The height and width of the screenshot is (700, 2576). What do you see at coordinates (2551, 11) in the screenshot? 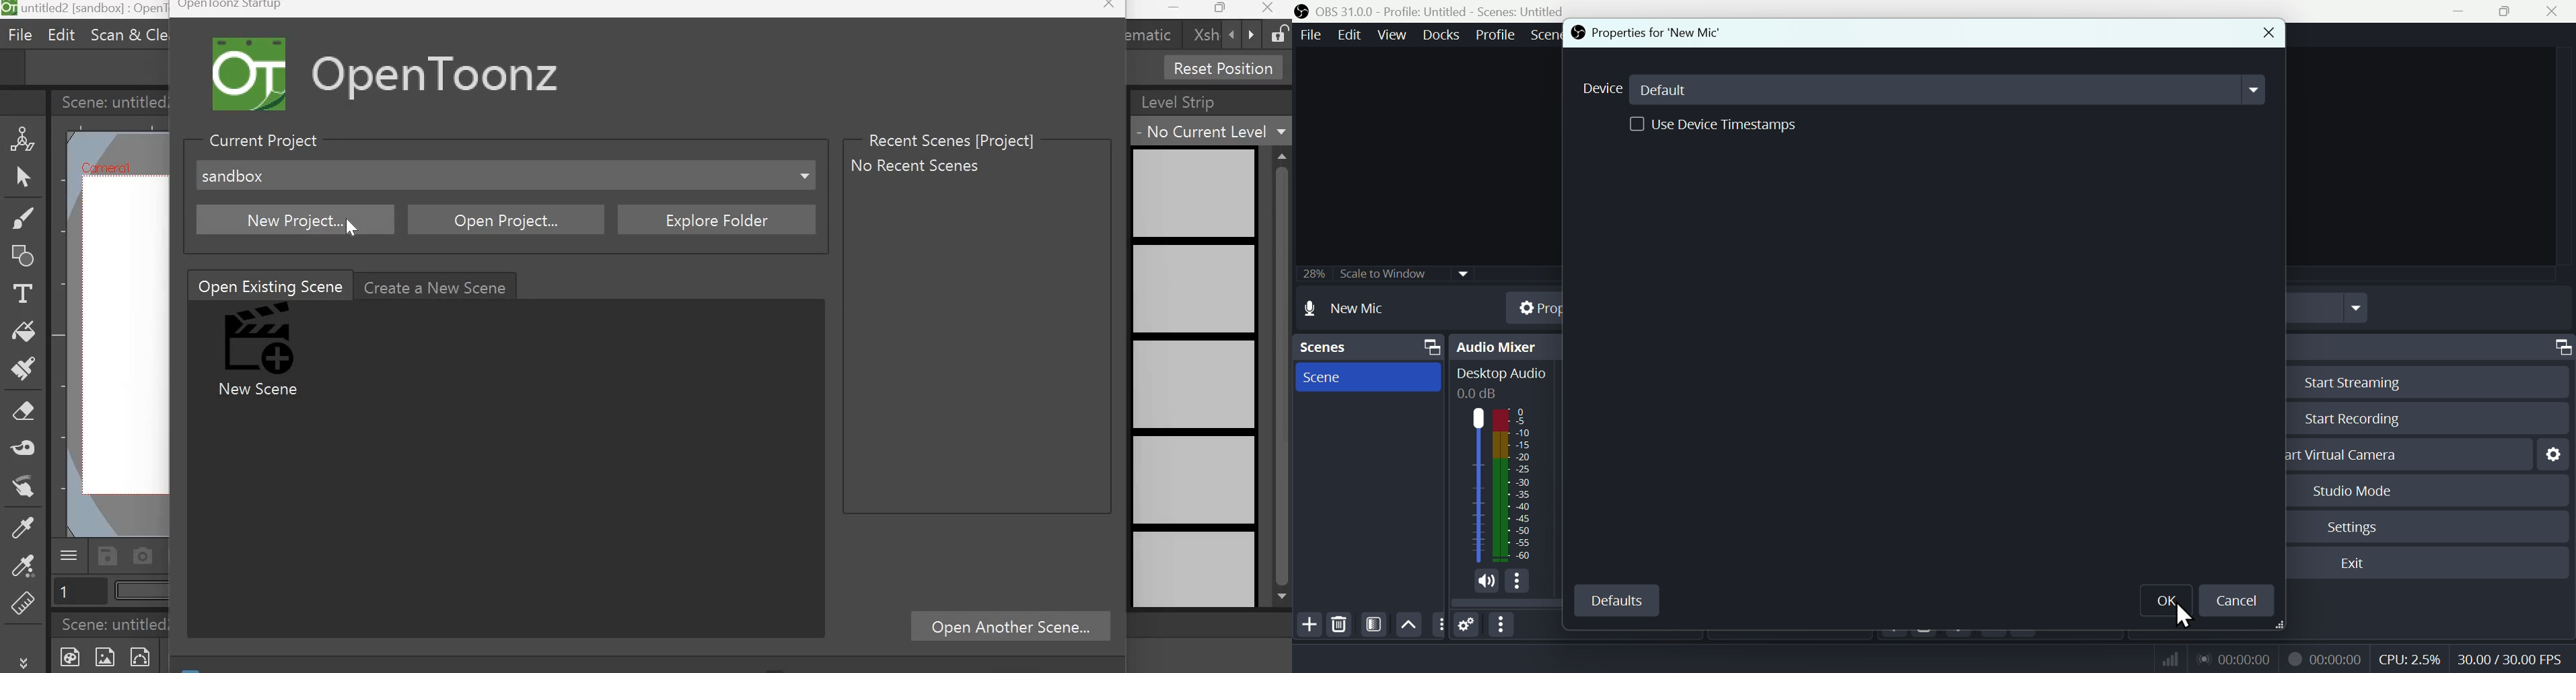
I see `Close` at bounding box center [2551, 11].